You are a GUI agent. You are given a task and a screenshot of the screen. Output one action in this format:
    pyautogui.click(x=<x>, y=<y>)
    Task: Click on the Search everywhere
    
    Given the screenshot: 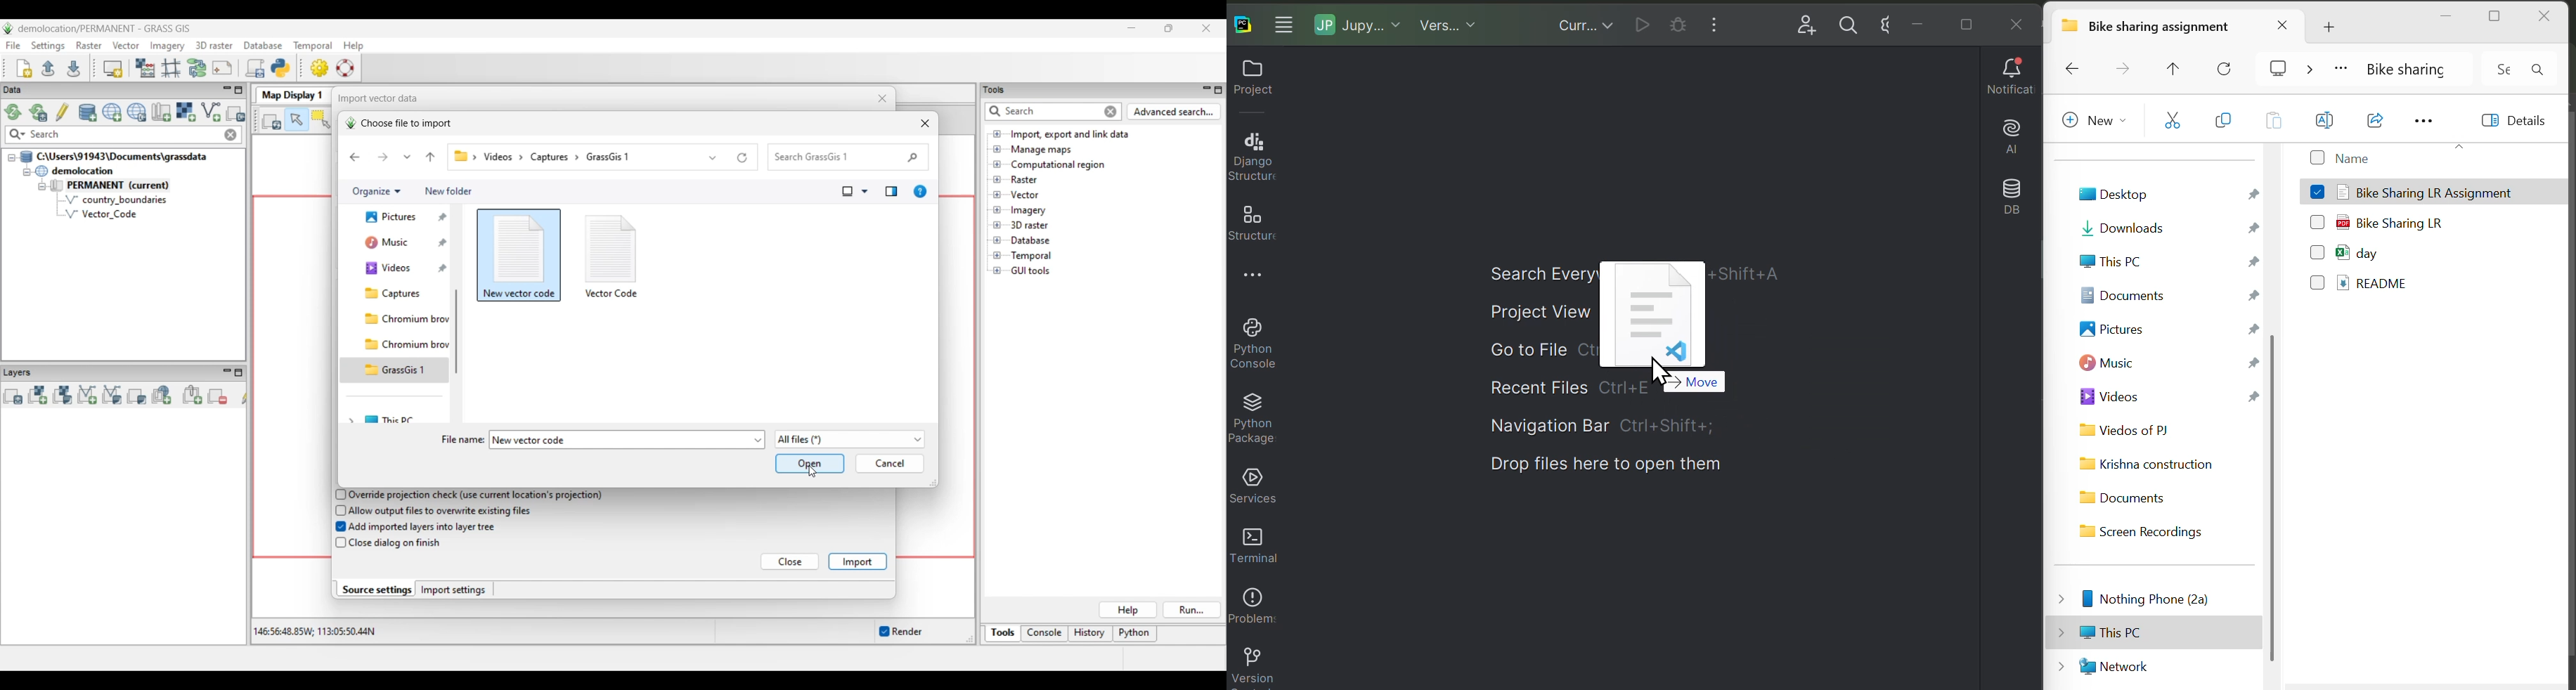 What is the action you would take?
    pyautogui.click(x=1536, y=273)
    